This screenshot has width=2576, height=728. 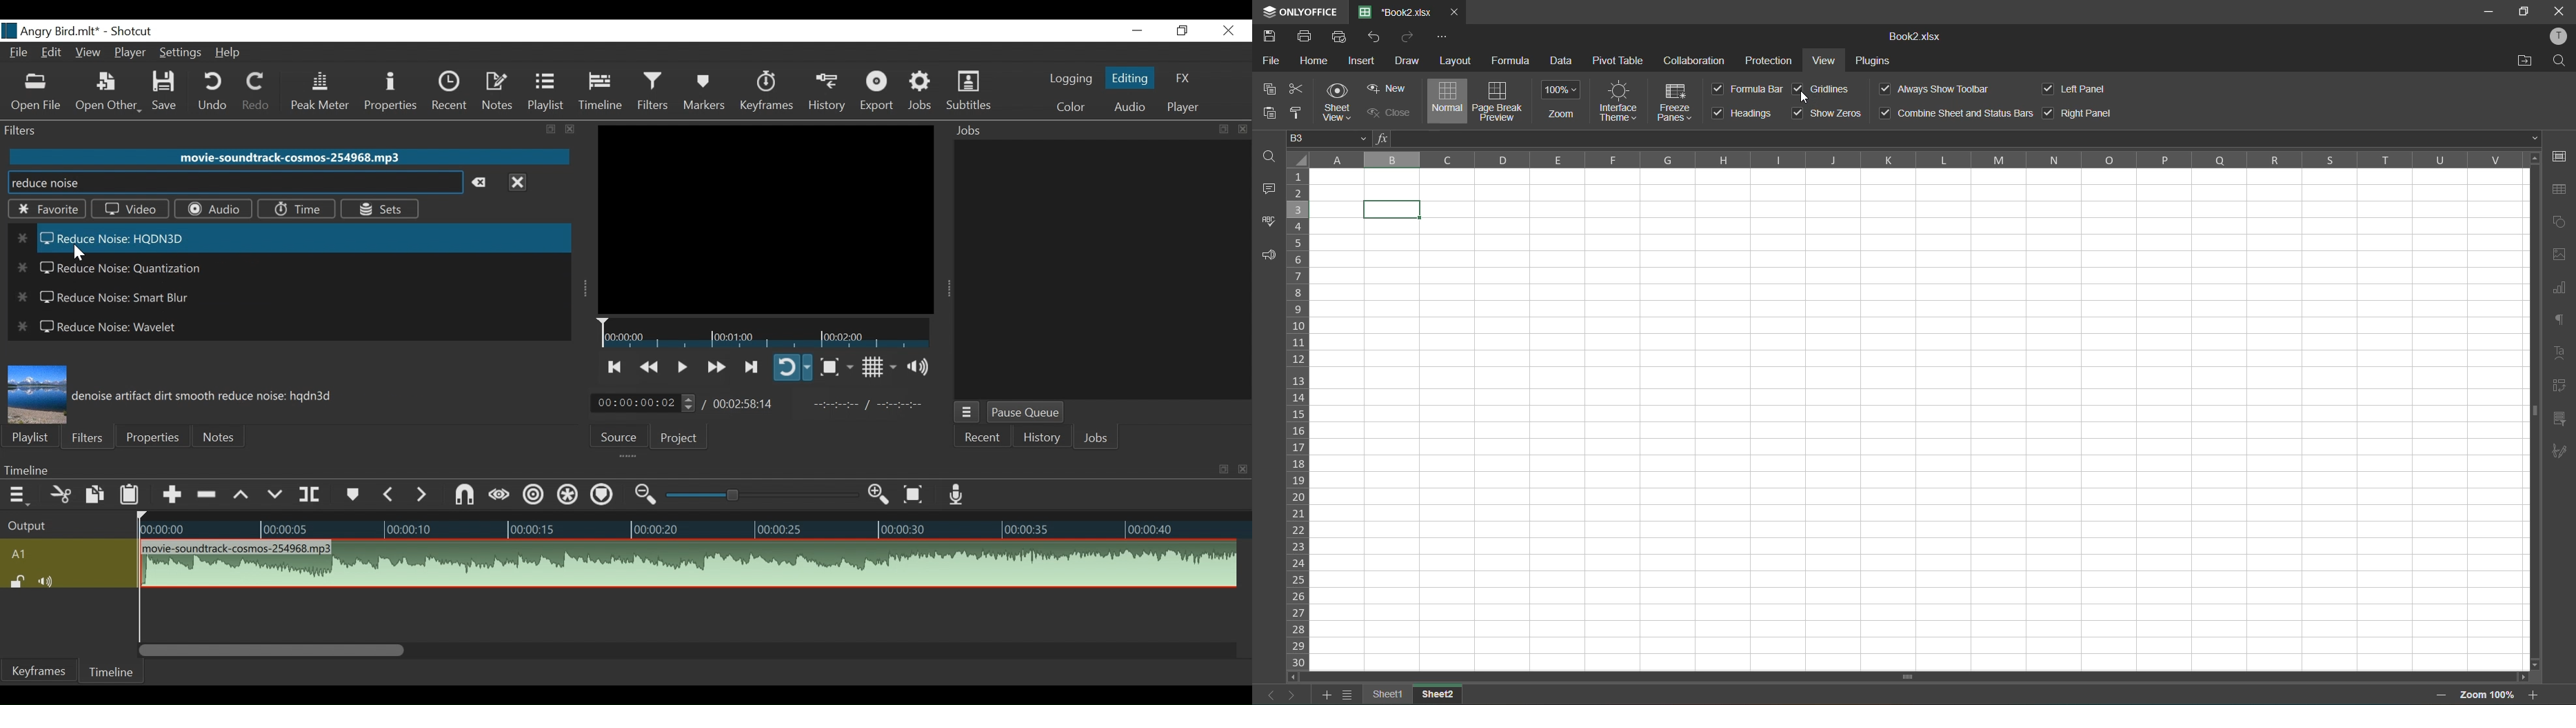 I want to click on sheet list, so click(x=1348, y=695).